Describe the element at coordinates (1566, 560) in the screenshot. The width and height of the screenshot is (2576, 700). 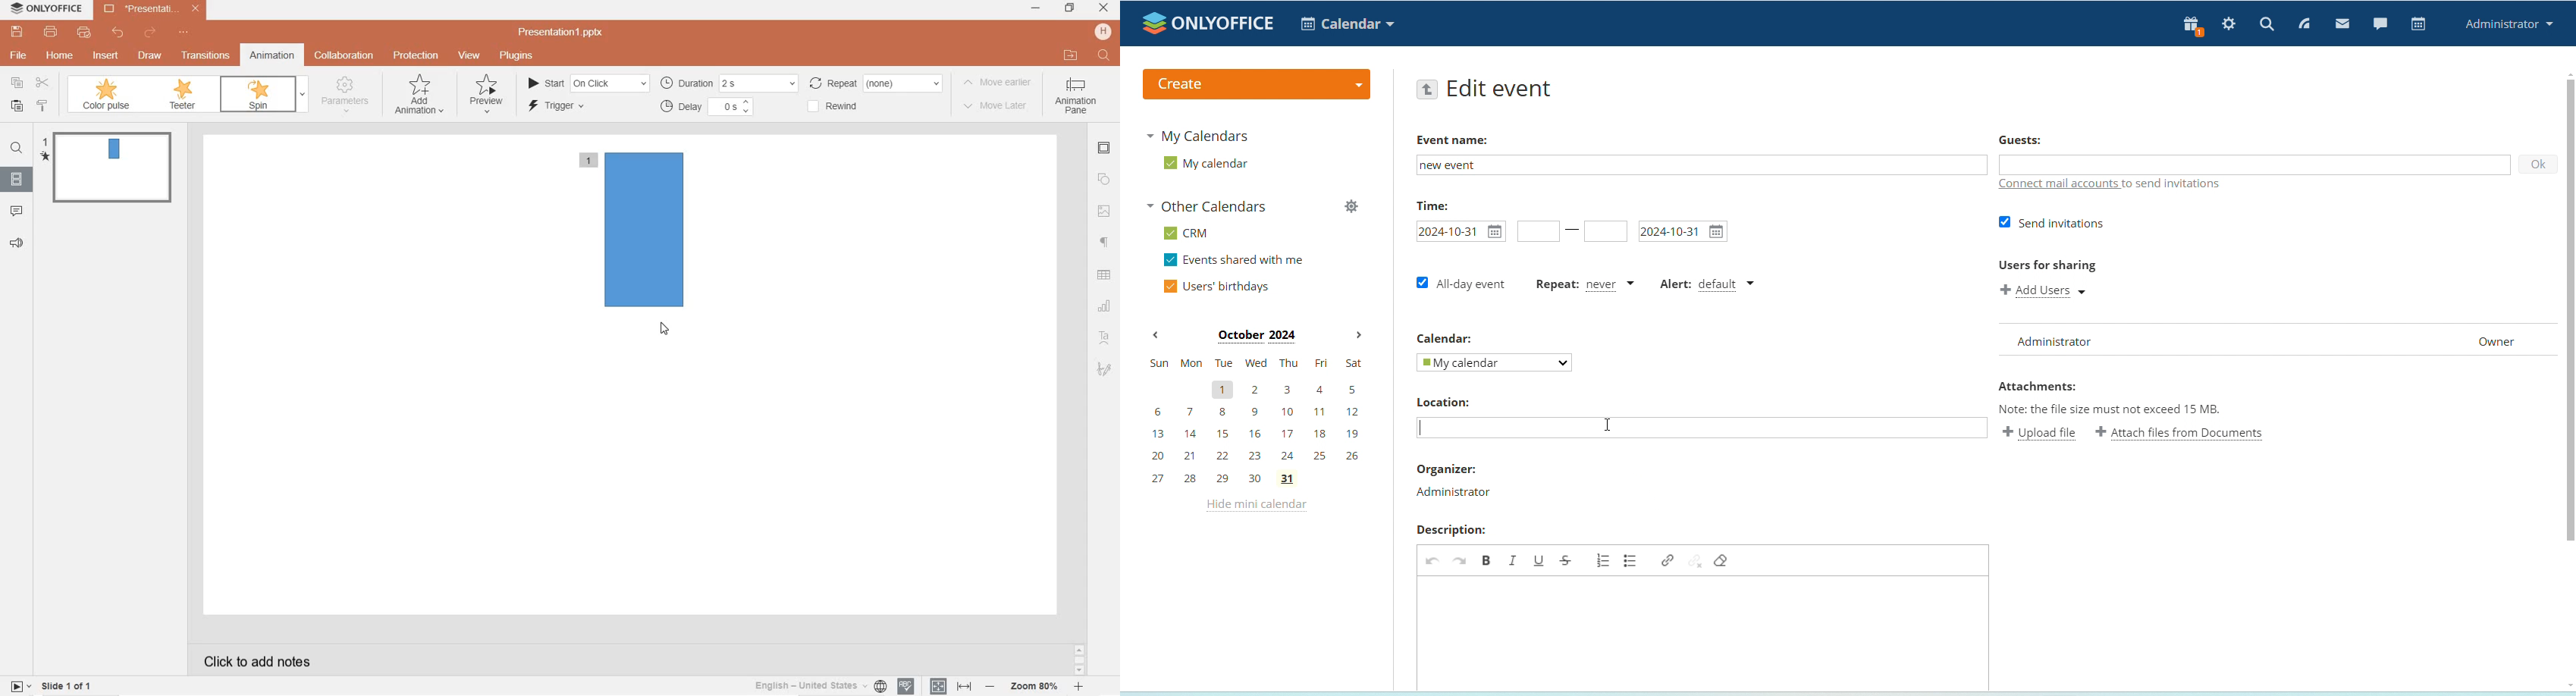
I see `strikethrough` at that location.